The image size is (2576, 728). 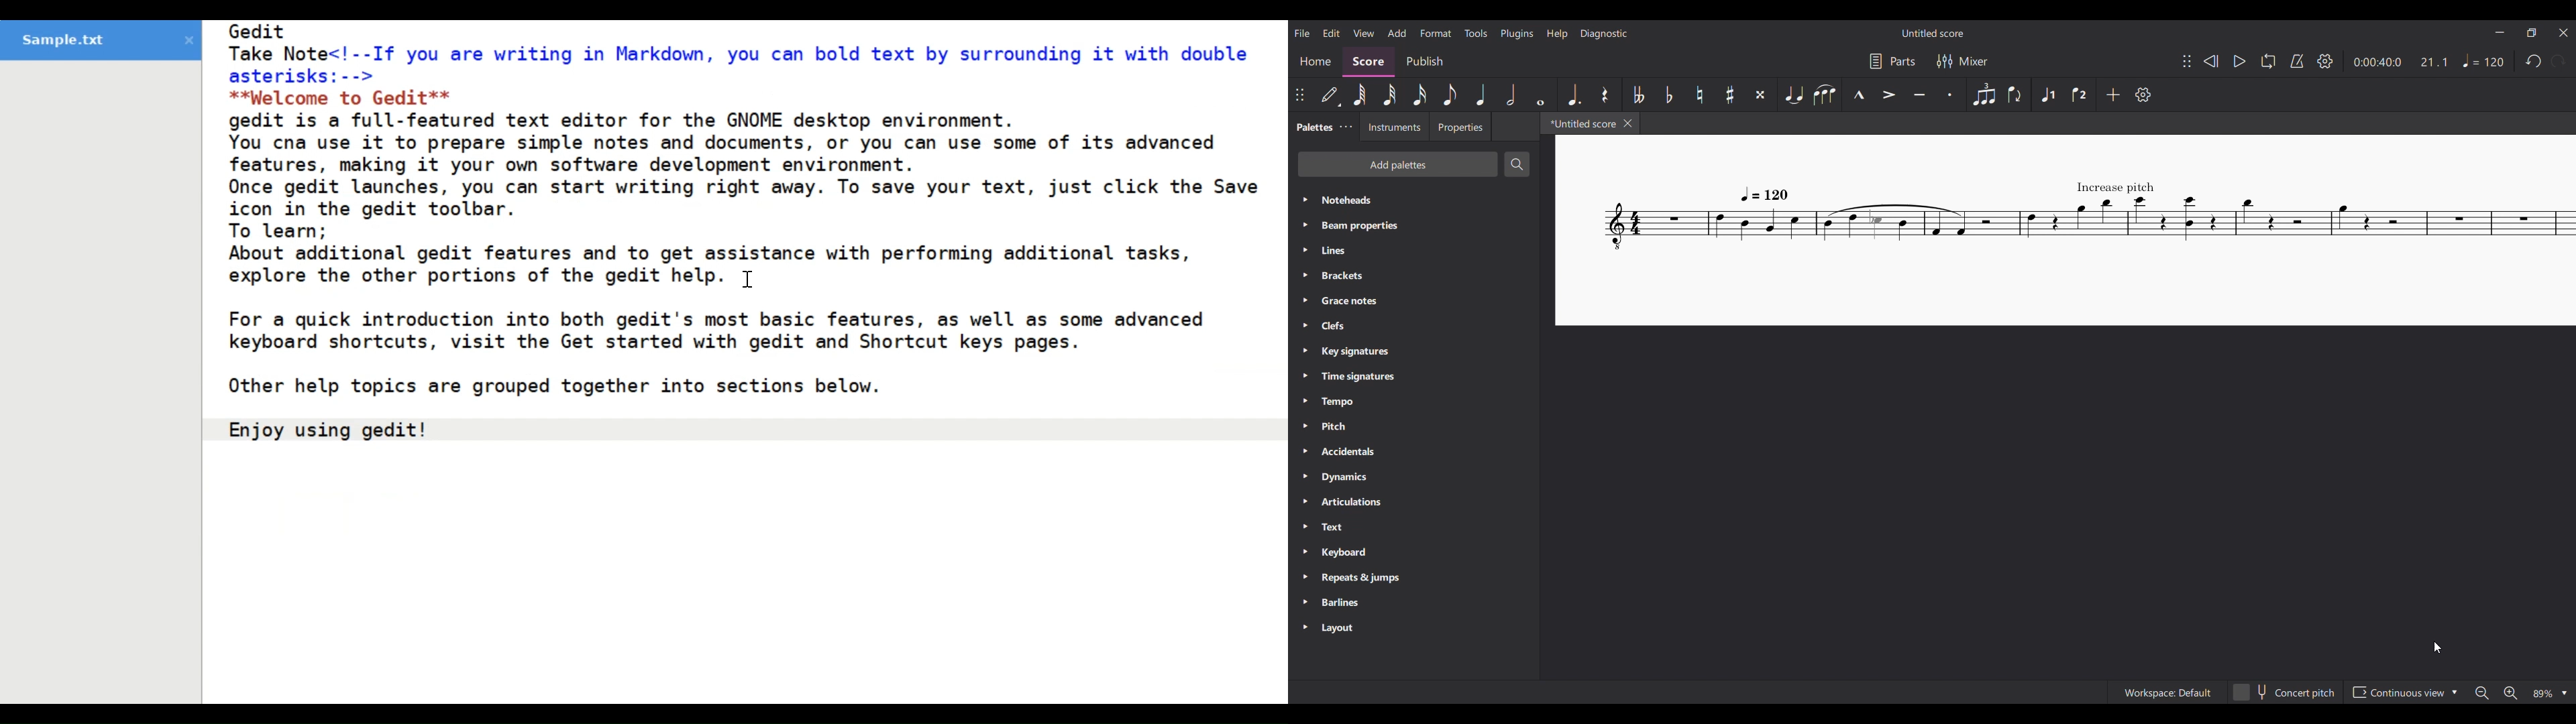 I want to click on Grace notes, so click(x=1412, y=301).